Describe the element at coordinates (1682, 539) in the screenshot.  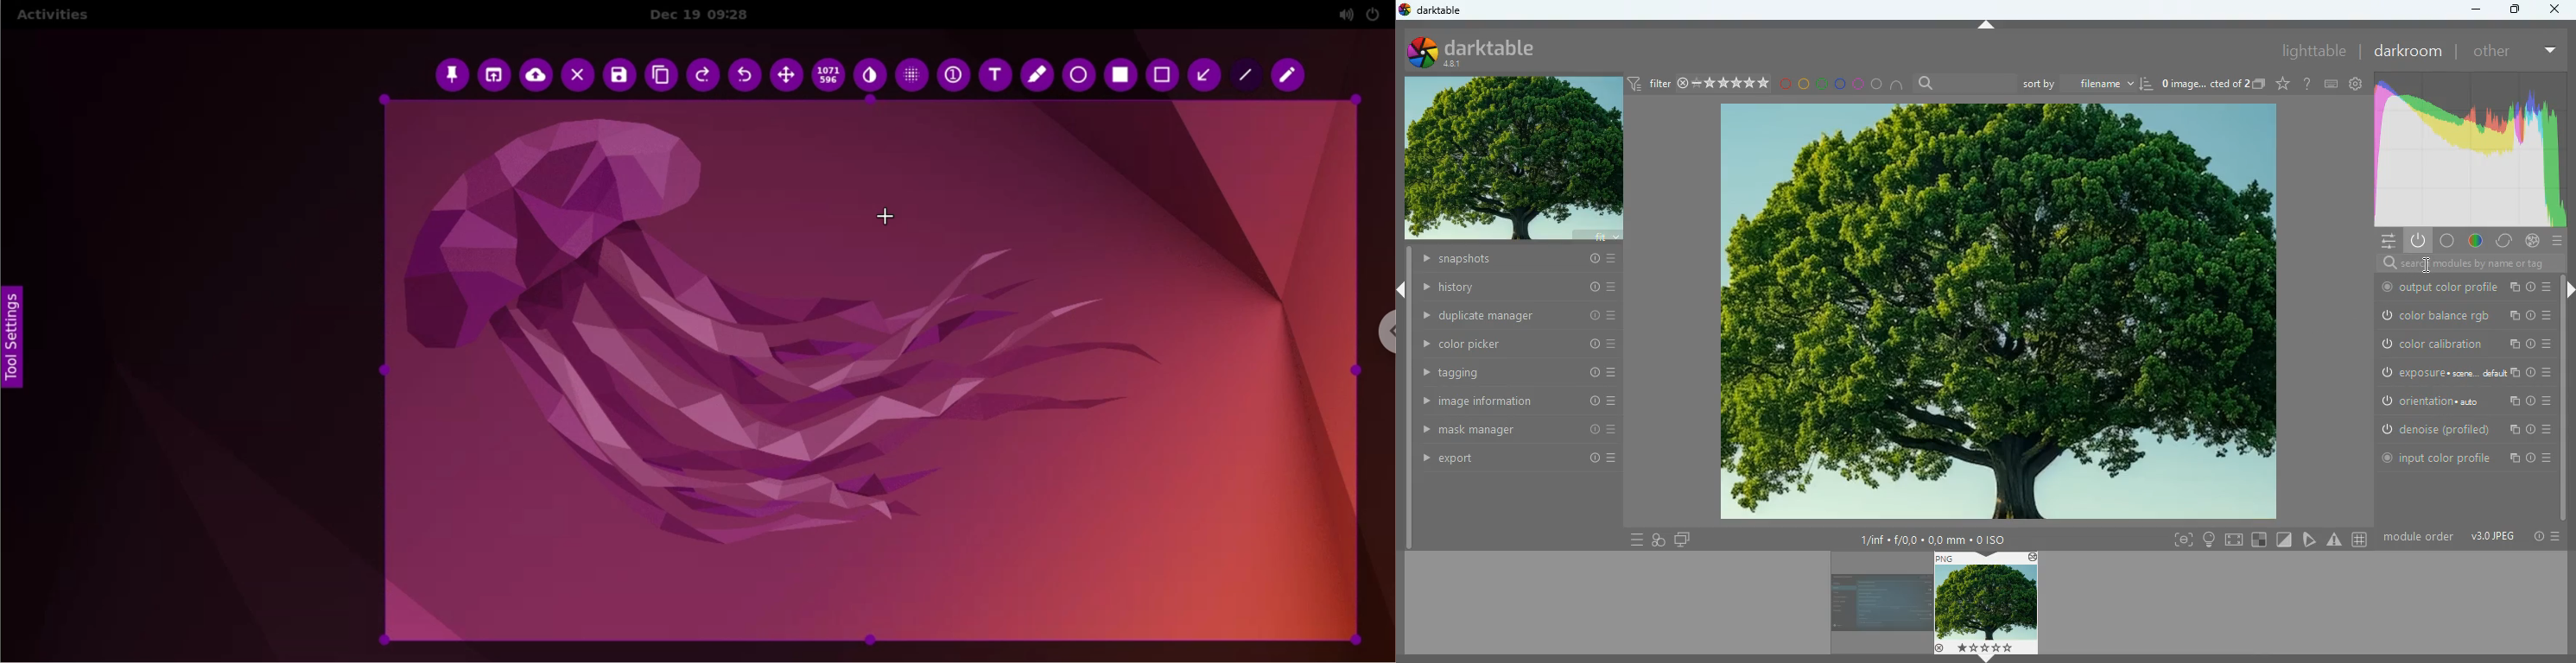
I see `screens` at that location.